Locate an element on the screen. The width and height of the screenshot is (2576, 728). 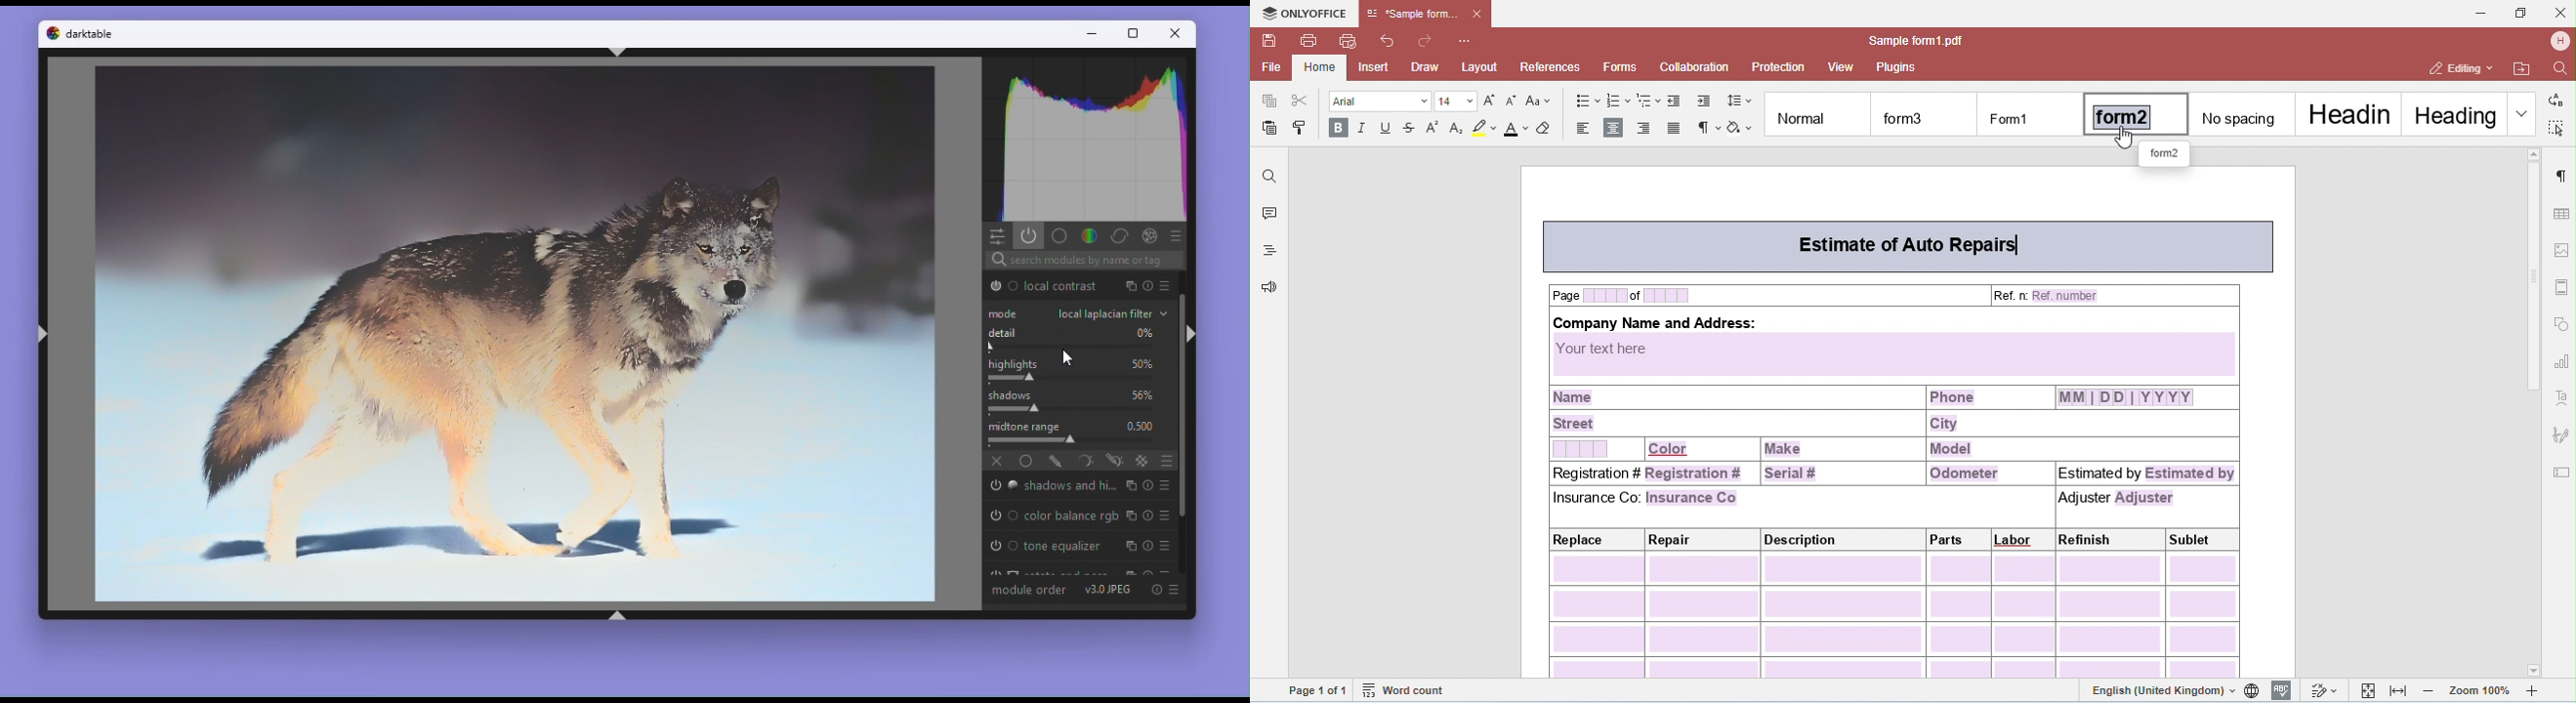
off is located at coordinates (998, 460).